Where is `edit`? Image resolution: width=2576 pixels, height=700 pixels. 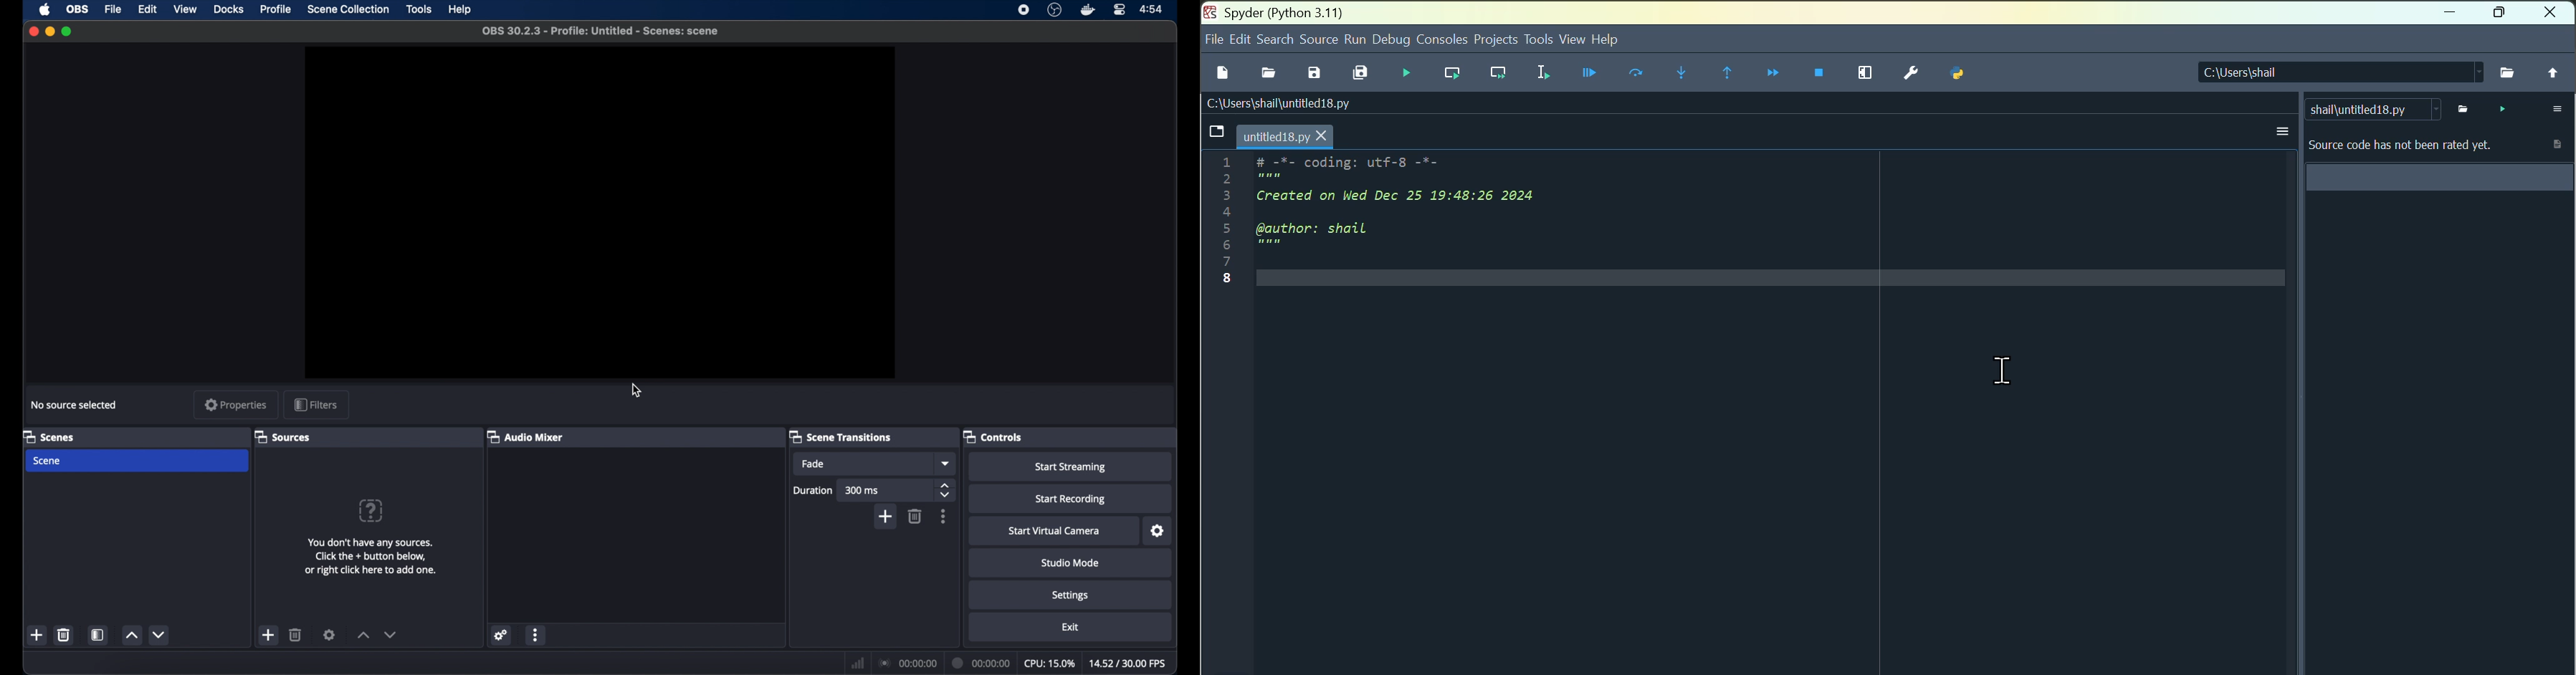 edit is located at coordinates (148, 10).